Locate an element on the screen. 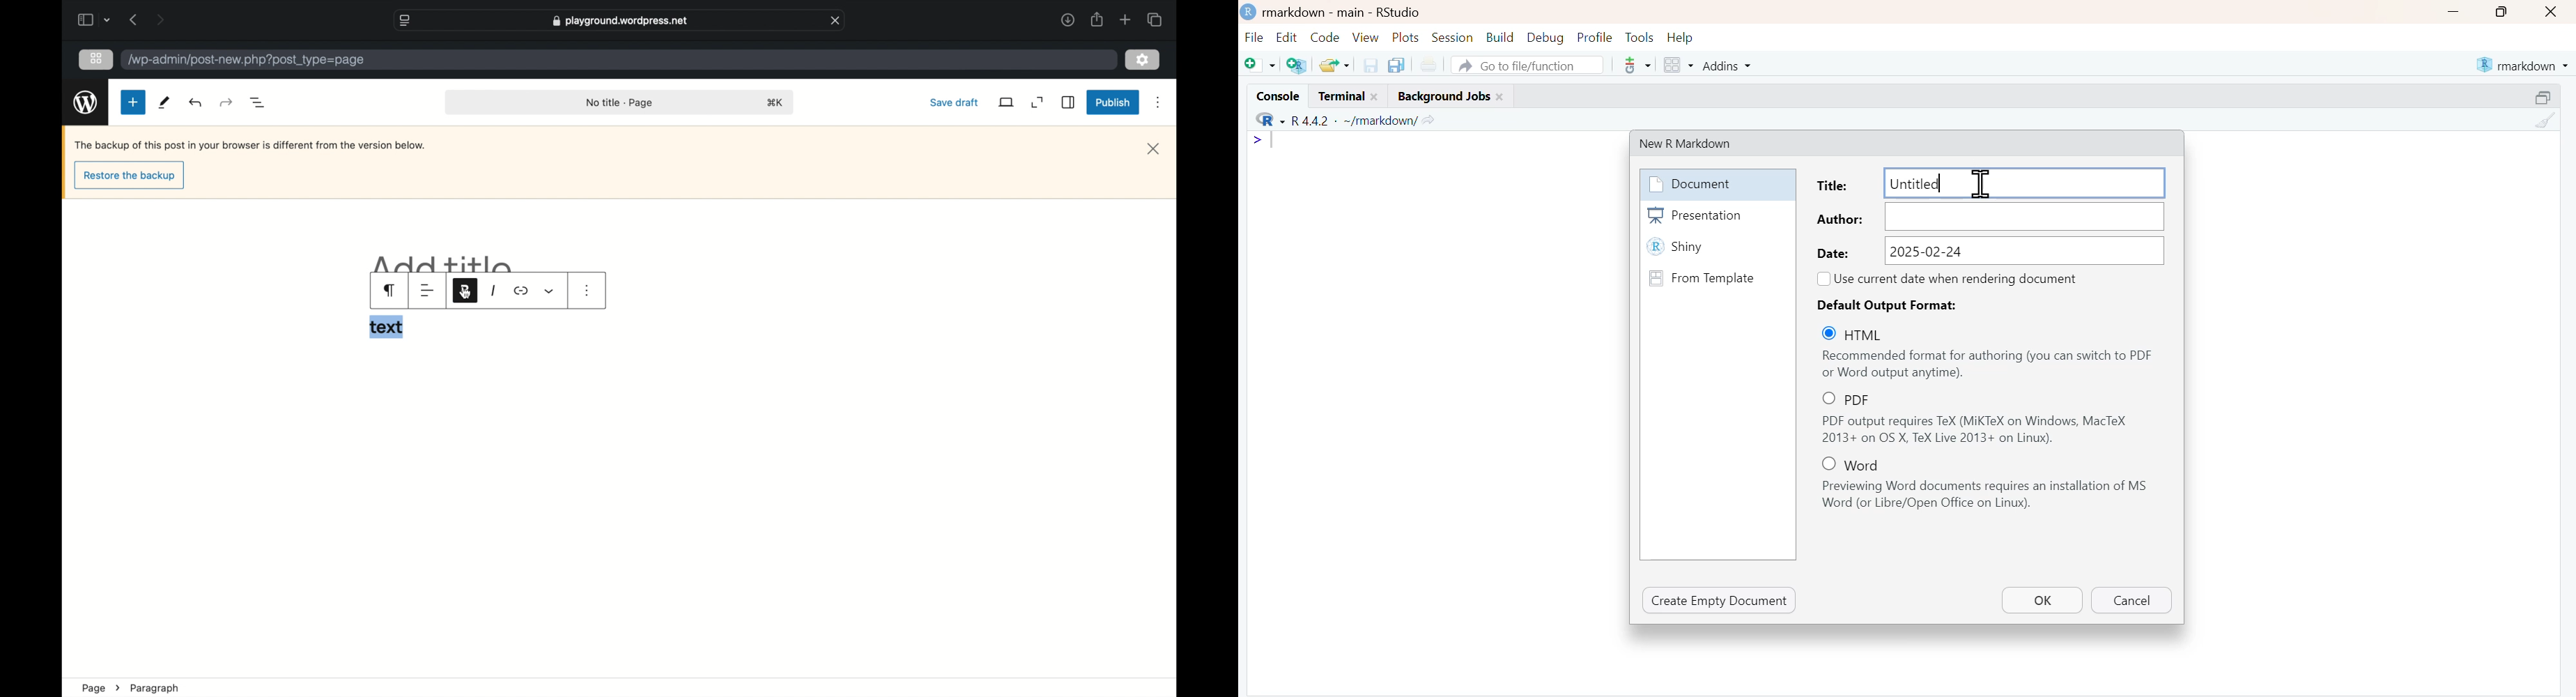  cursor is located at coordinates (1978, 182).